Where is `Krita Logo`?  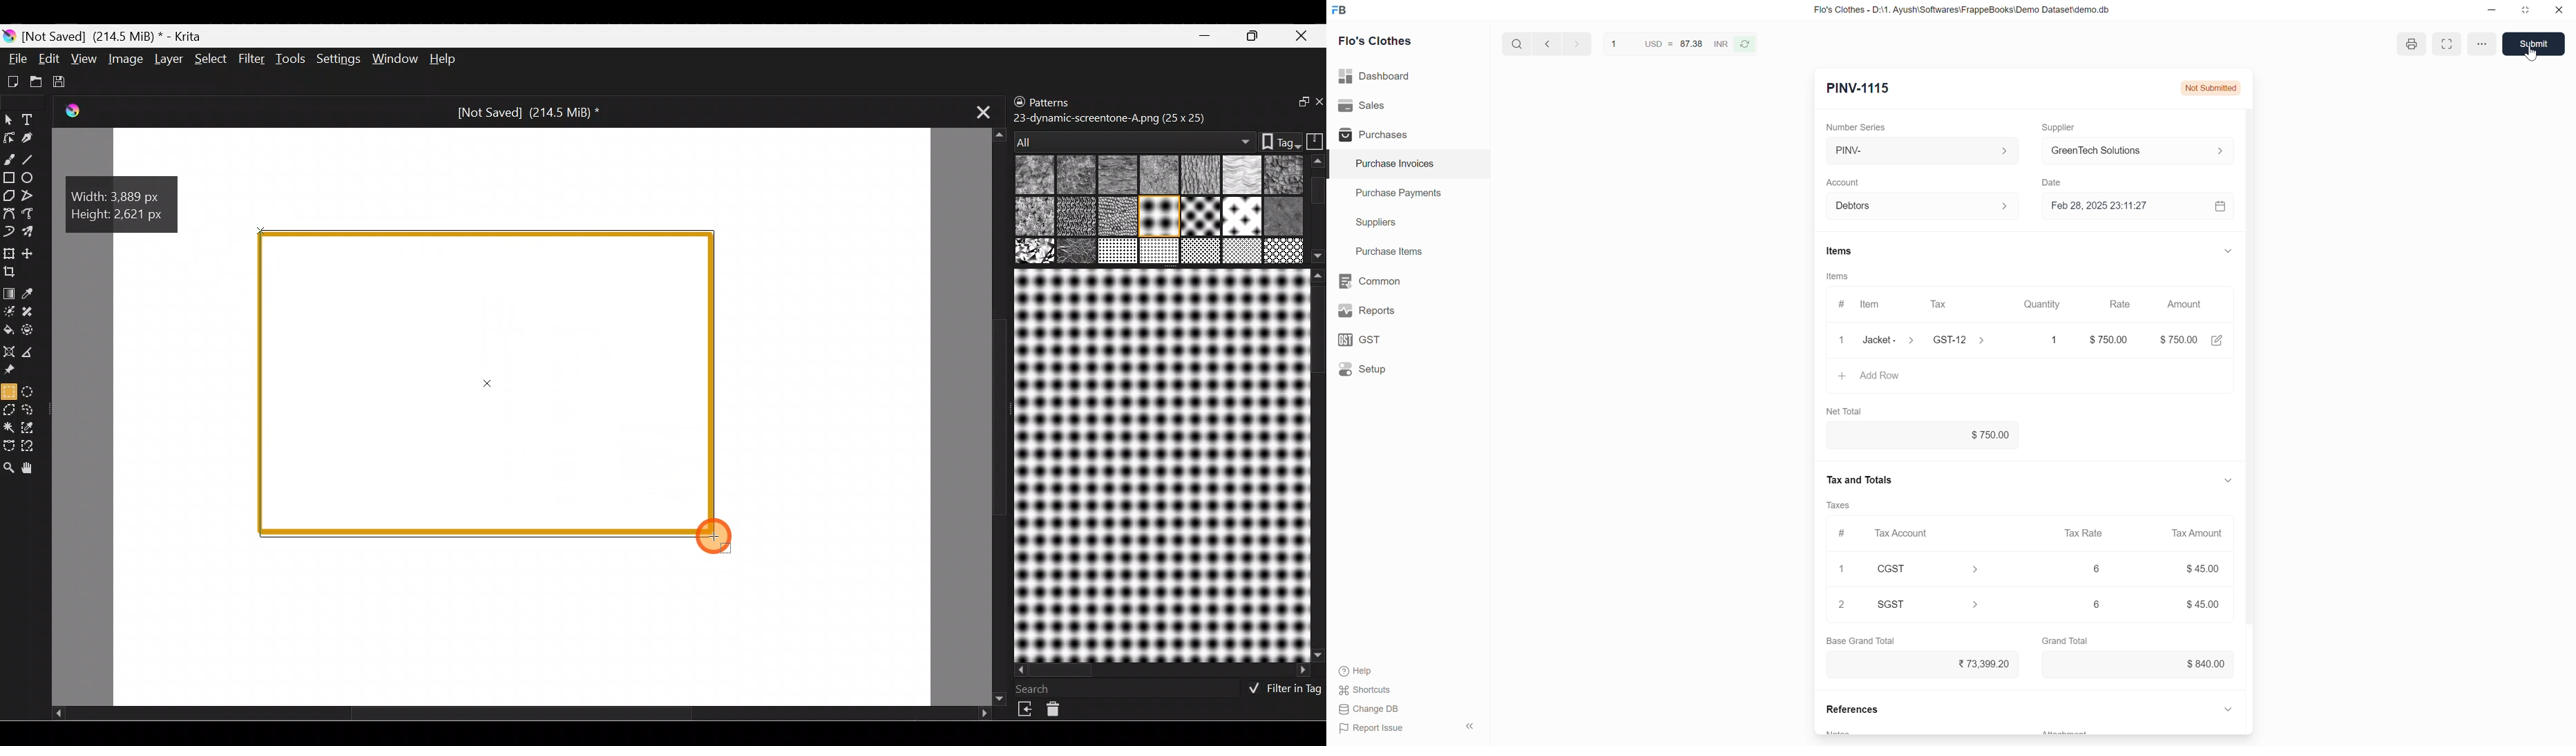
Krita Logo is located at coordinates (79, 112).